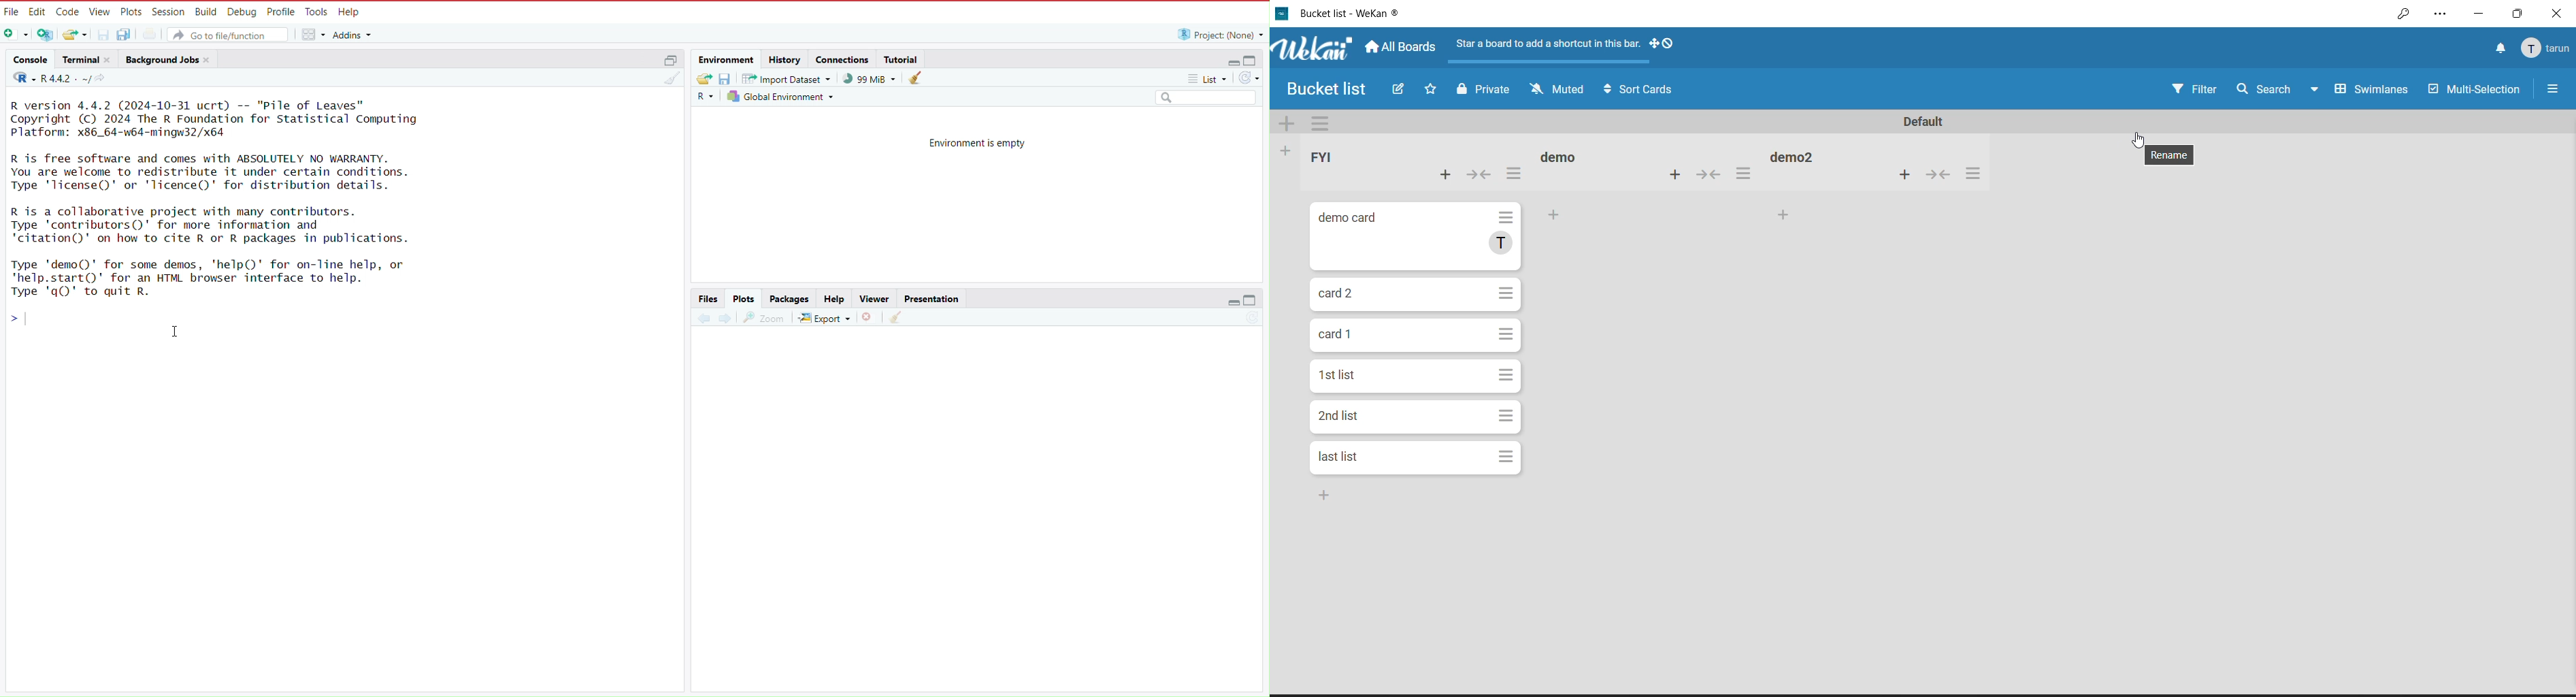 This screenshot has height=700, width=2576. I want to click on search field, so click(1209, 98).